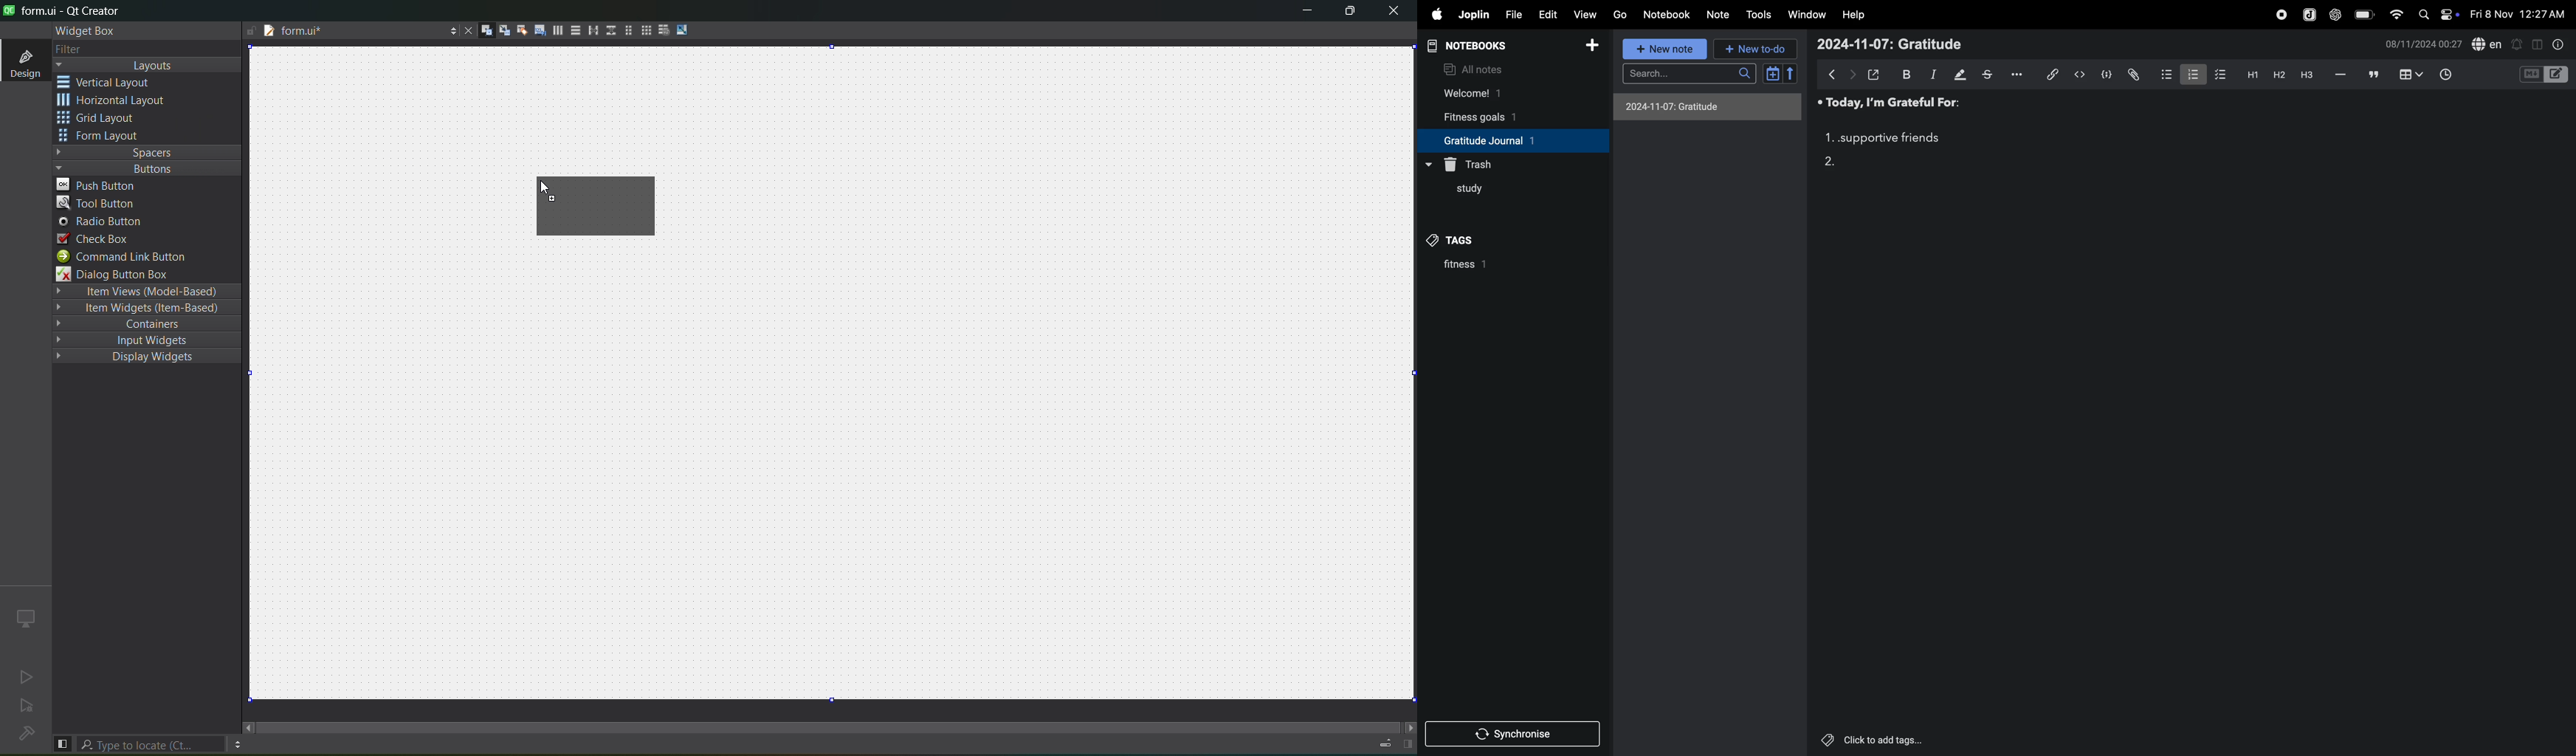  Describe the element at coordinates (2517, 14) in the screenshot. I see `fri 8 Nov 12:27 AM` at that location.